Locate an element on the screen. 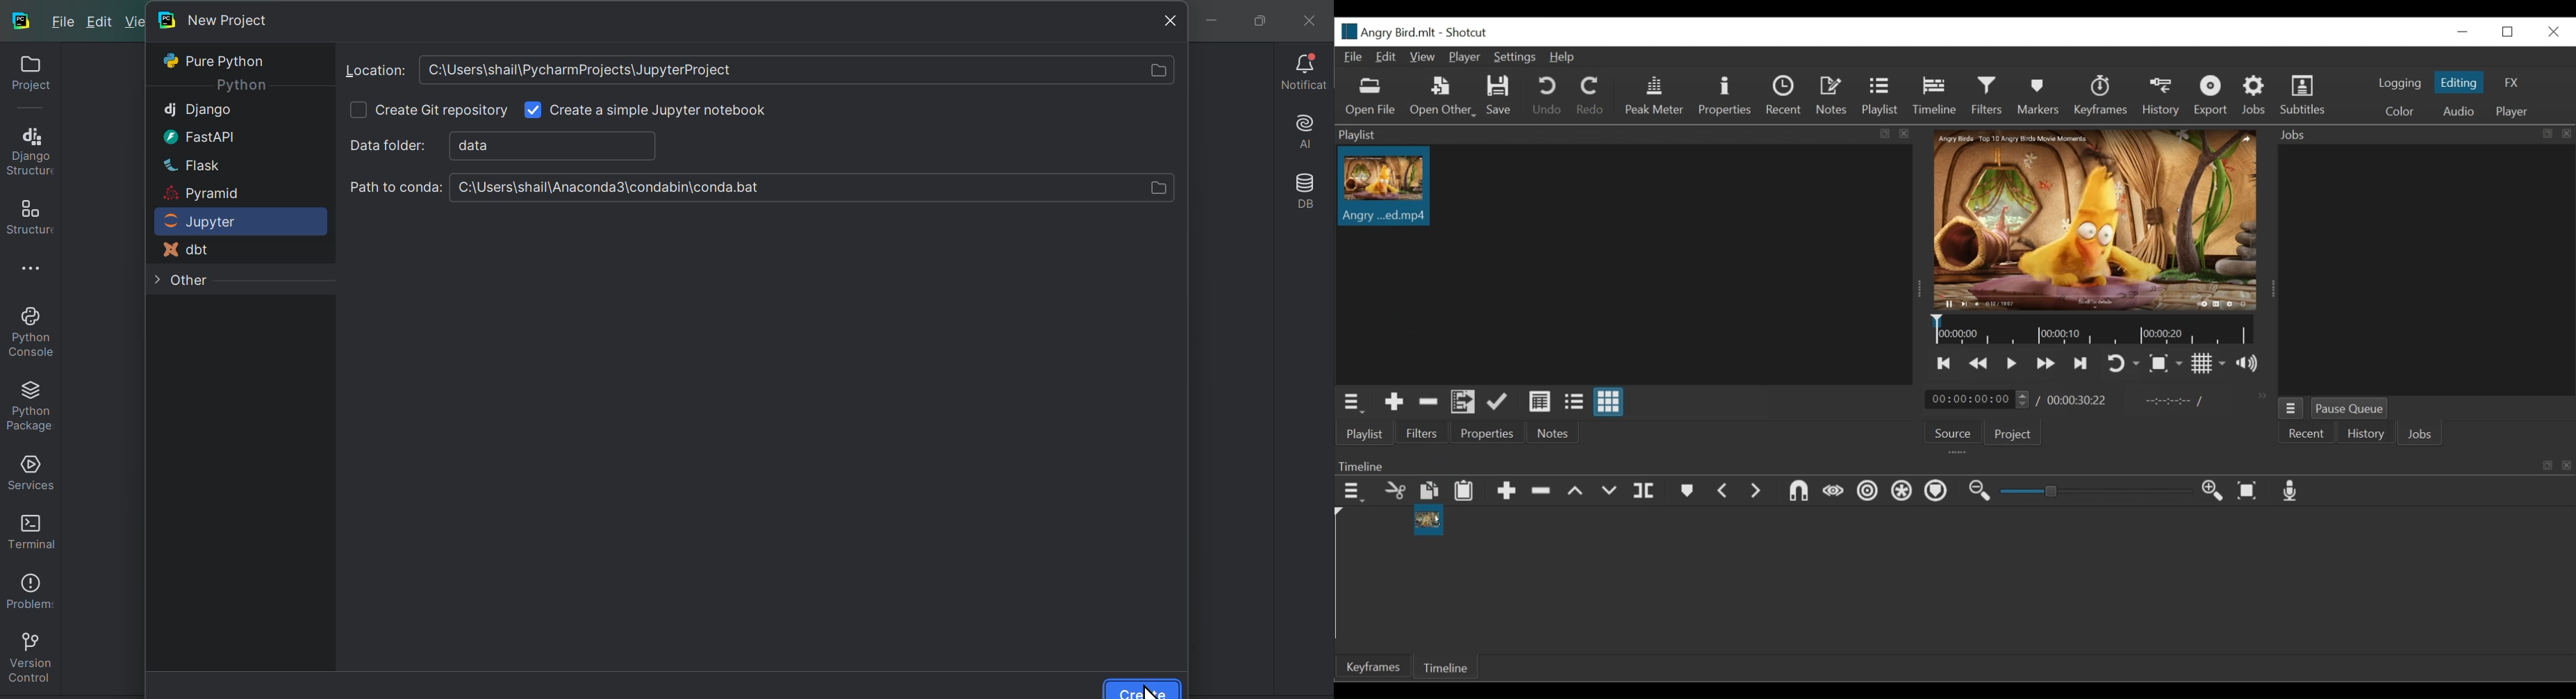  Create git repository is located at coordinates (443, 111).